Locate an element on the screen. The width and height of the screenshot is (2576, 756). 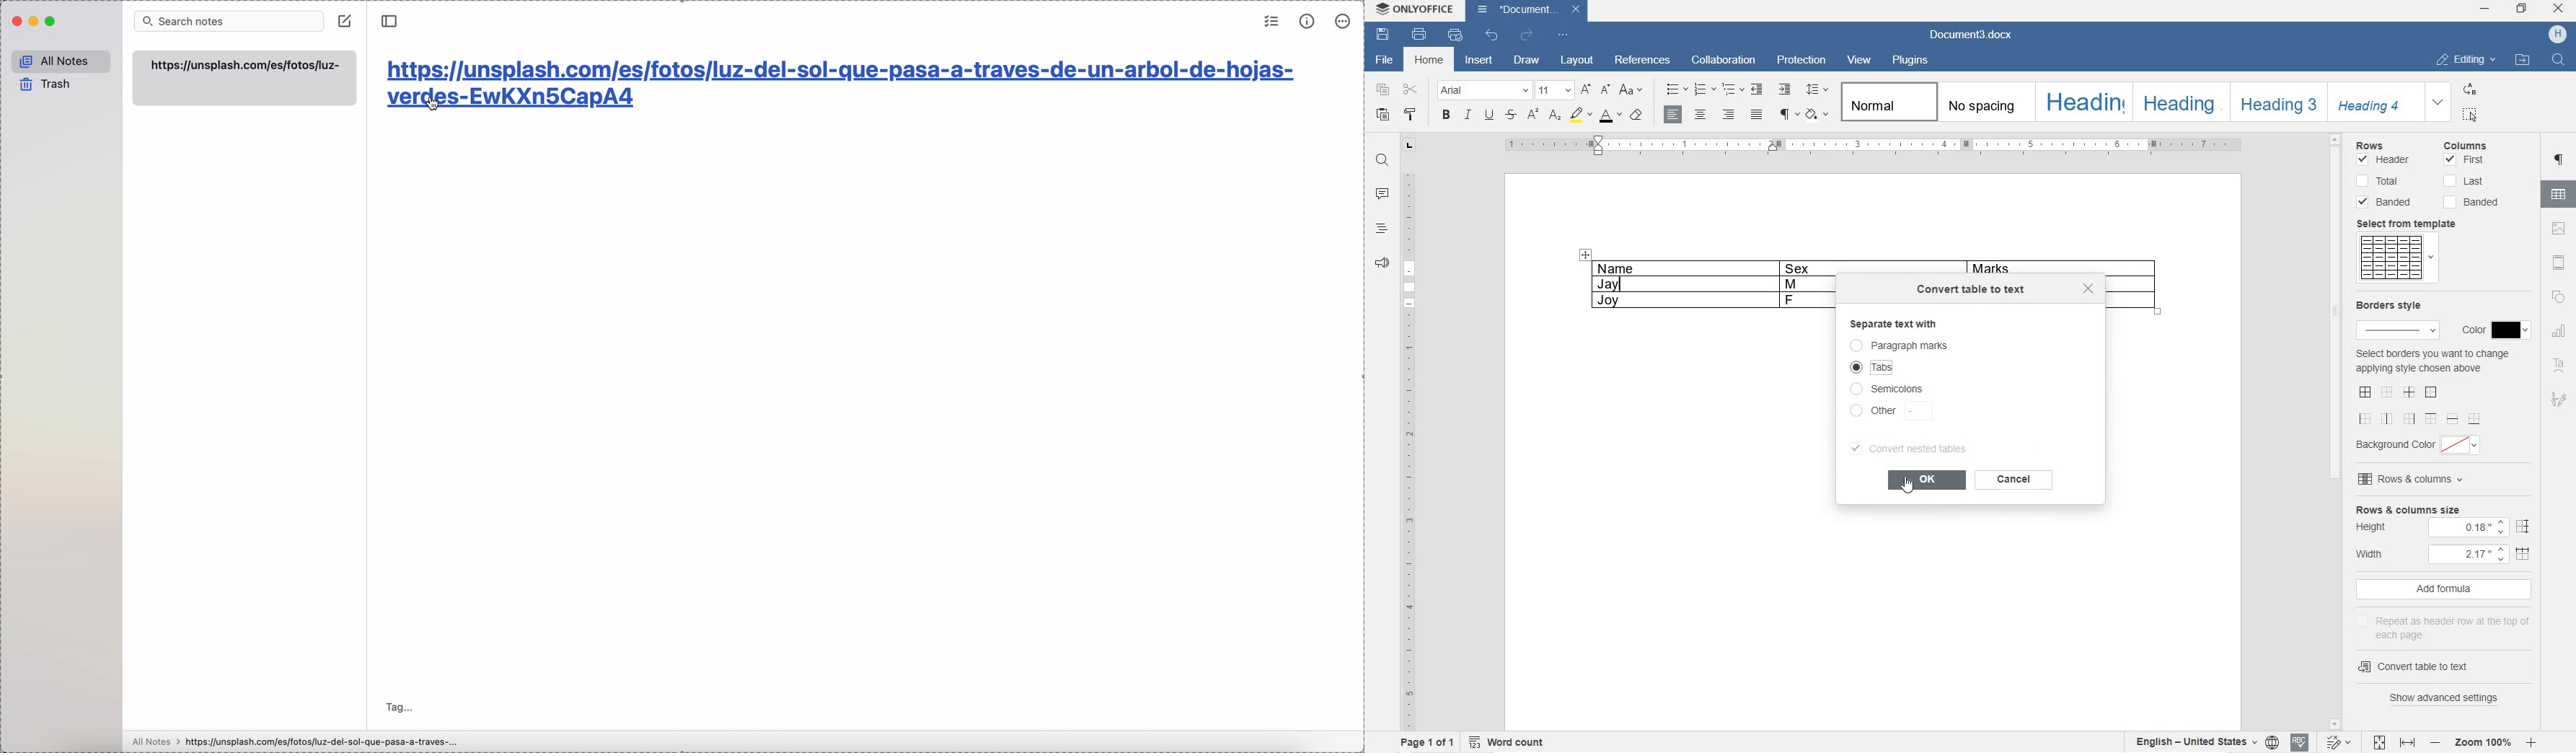
TABLE is located at coordinates (1704, 284).